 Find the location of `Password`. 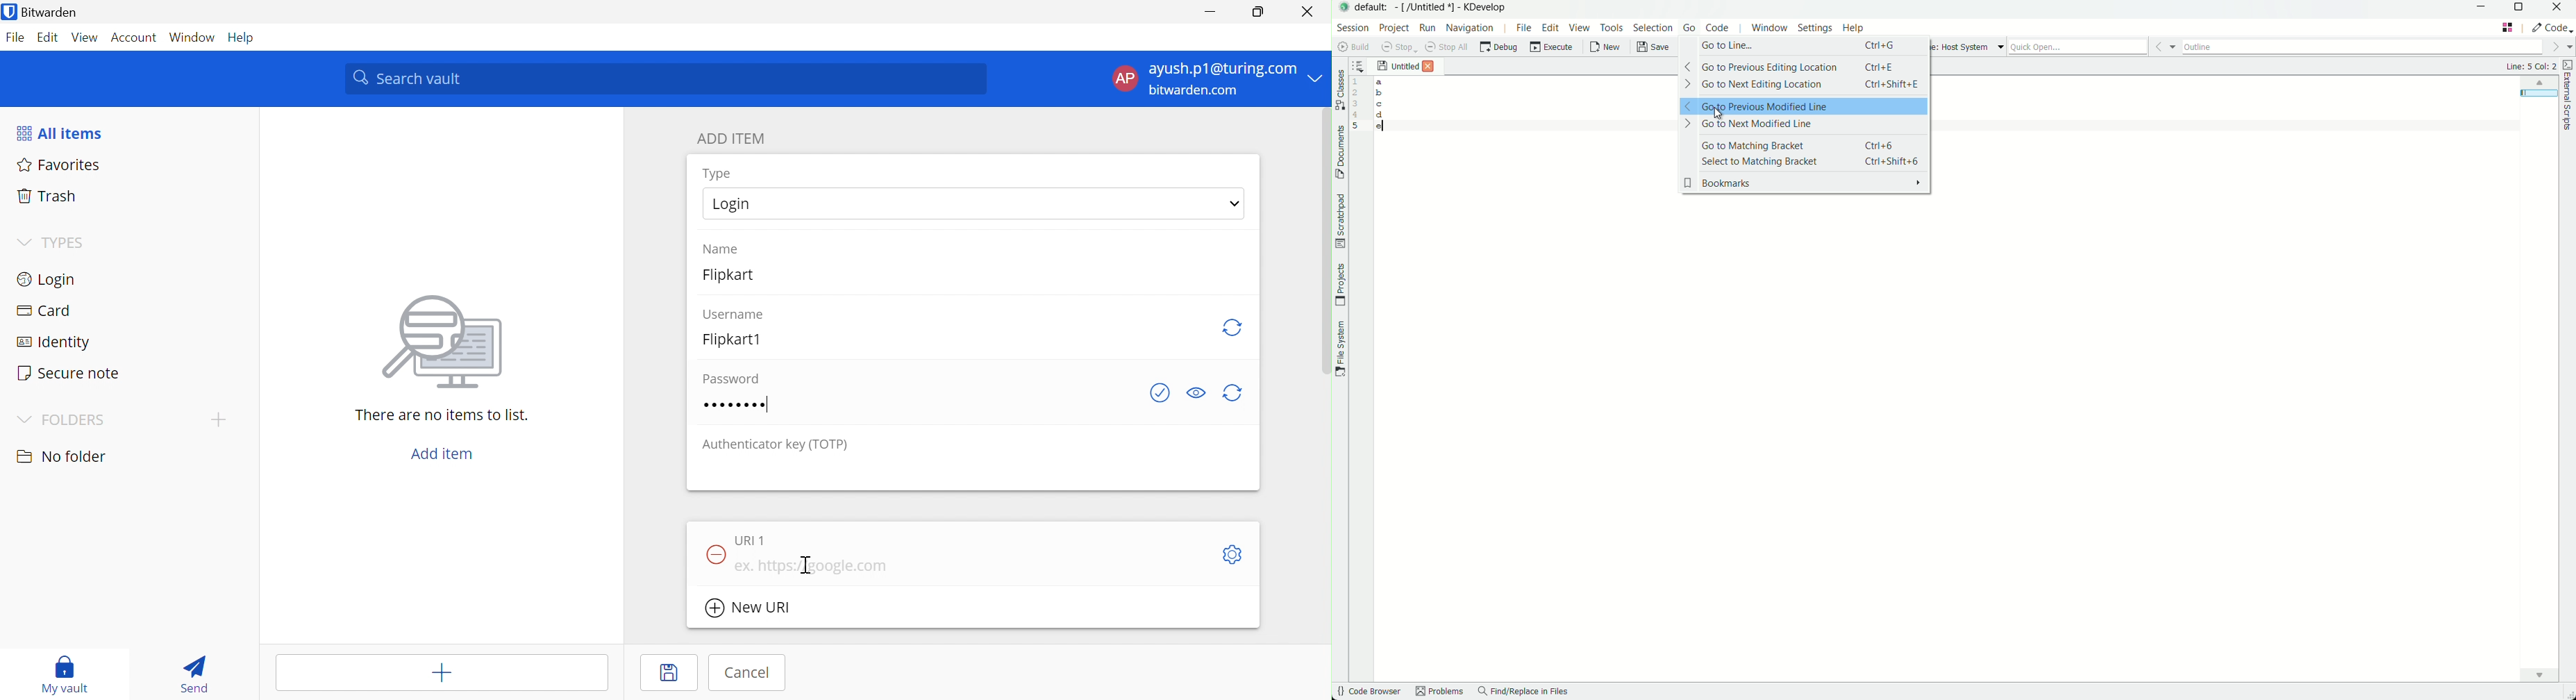

Password is located at coordinates (728, 378).